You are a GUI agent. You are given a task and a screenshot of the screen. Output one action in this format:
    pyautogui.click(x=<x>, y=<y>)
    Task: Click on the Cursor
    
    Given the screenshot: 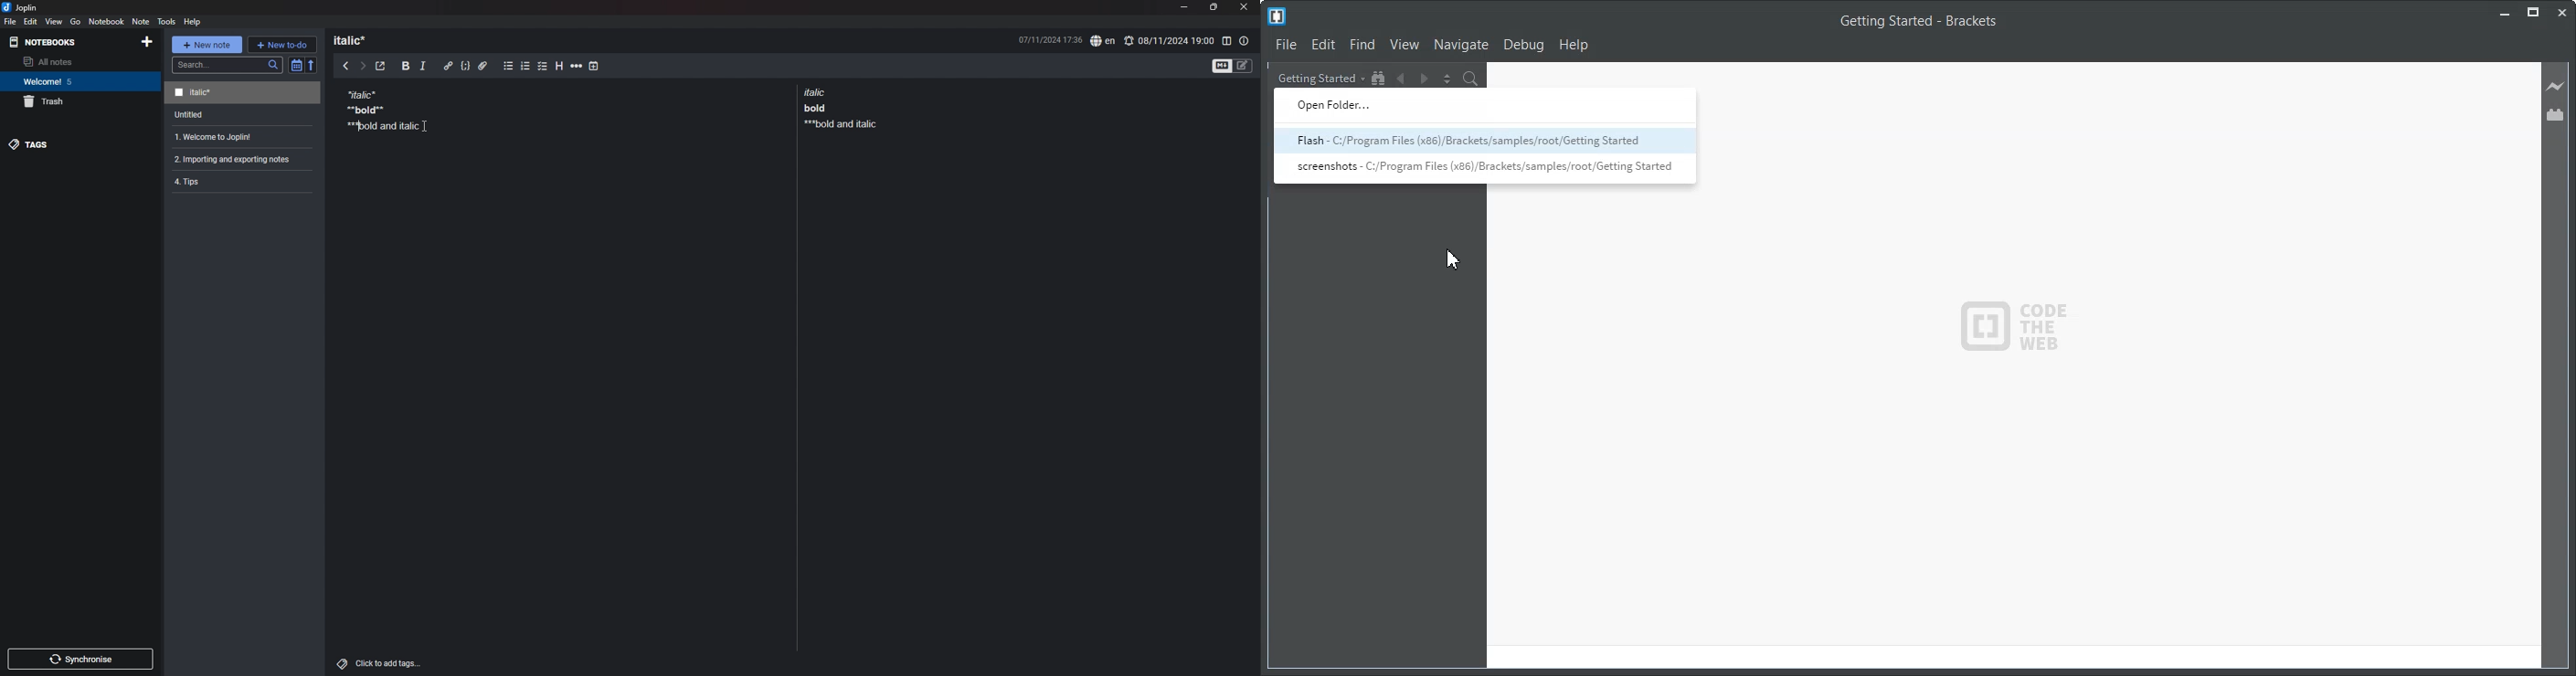 What is the action you would take?
    pyautogui.click(x=425, y=126)
    